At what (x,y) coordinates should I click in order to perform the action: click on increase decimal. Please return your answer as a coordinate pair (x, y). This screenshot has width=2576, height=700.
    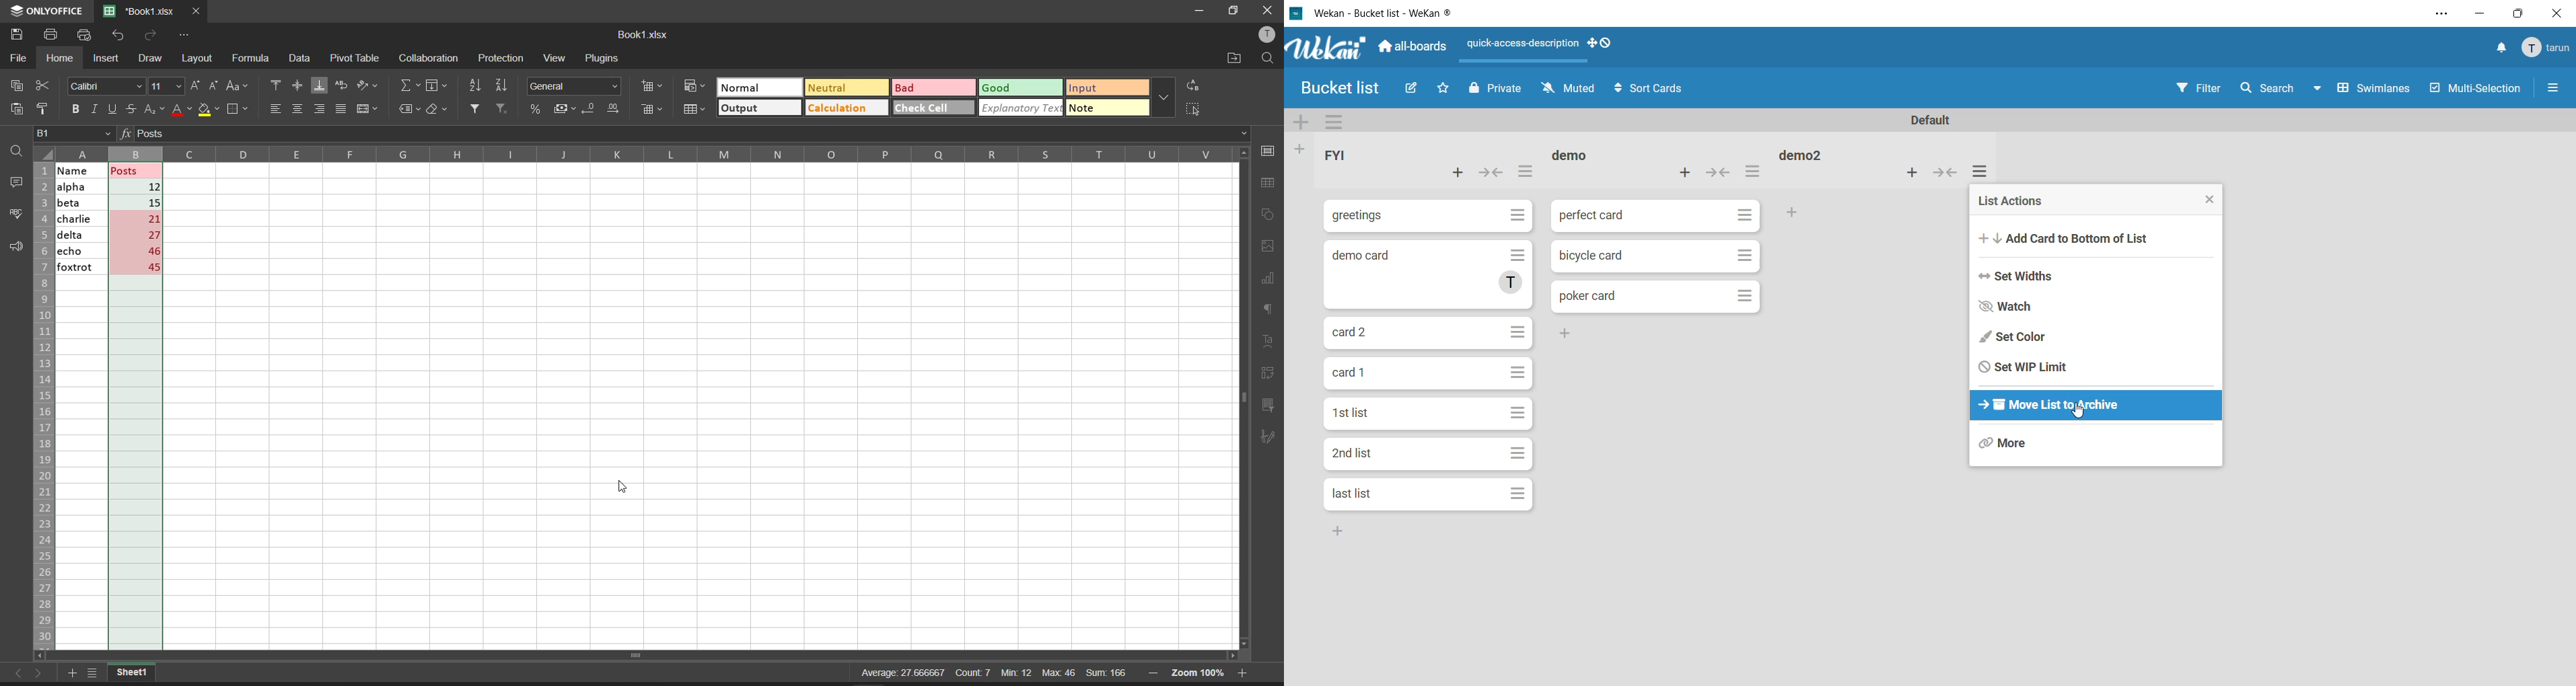
    Looking at the image, I should click on (612, 109).